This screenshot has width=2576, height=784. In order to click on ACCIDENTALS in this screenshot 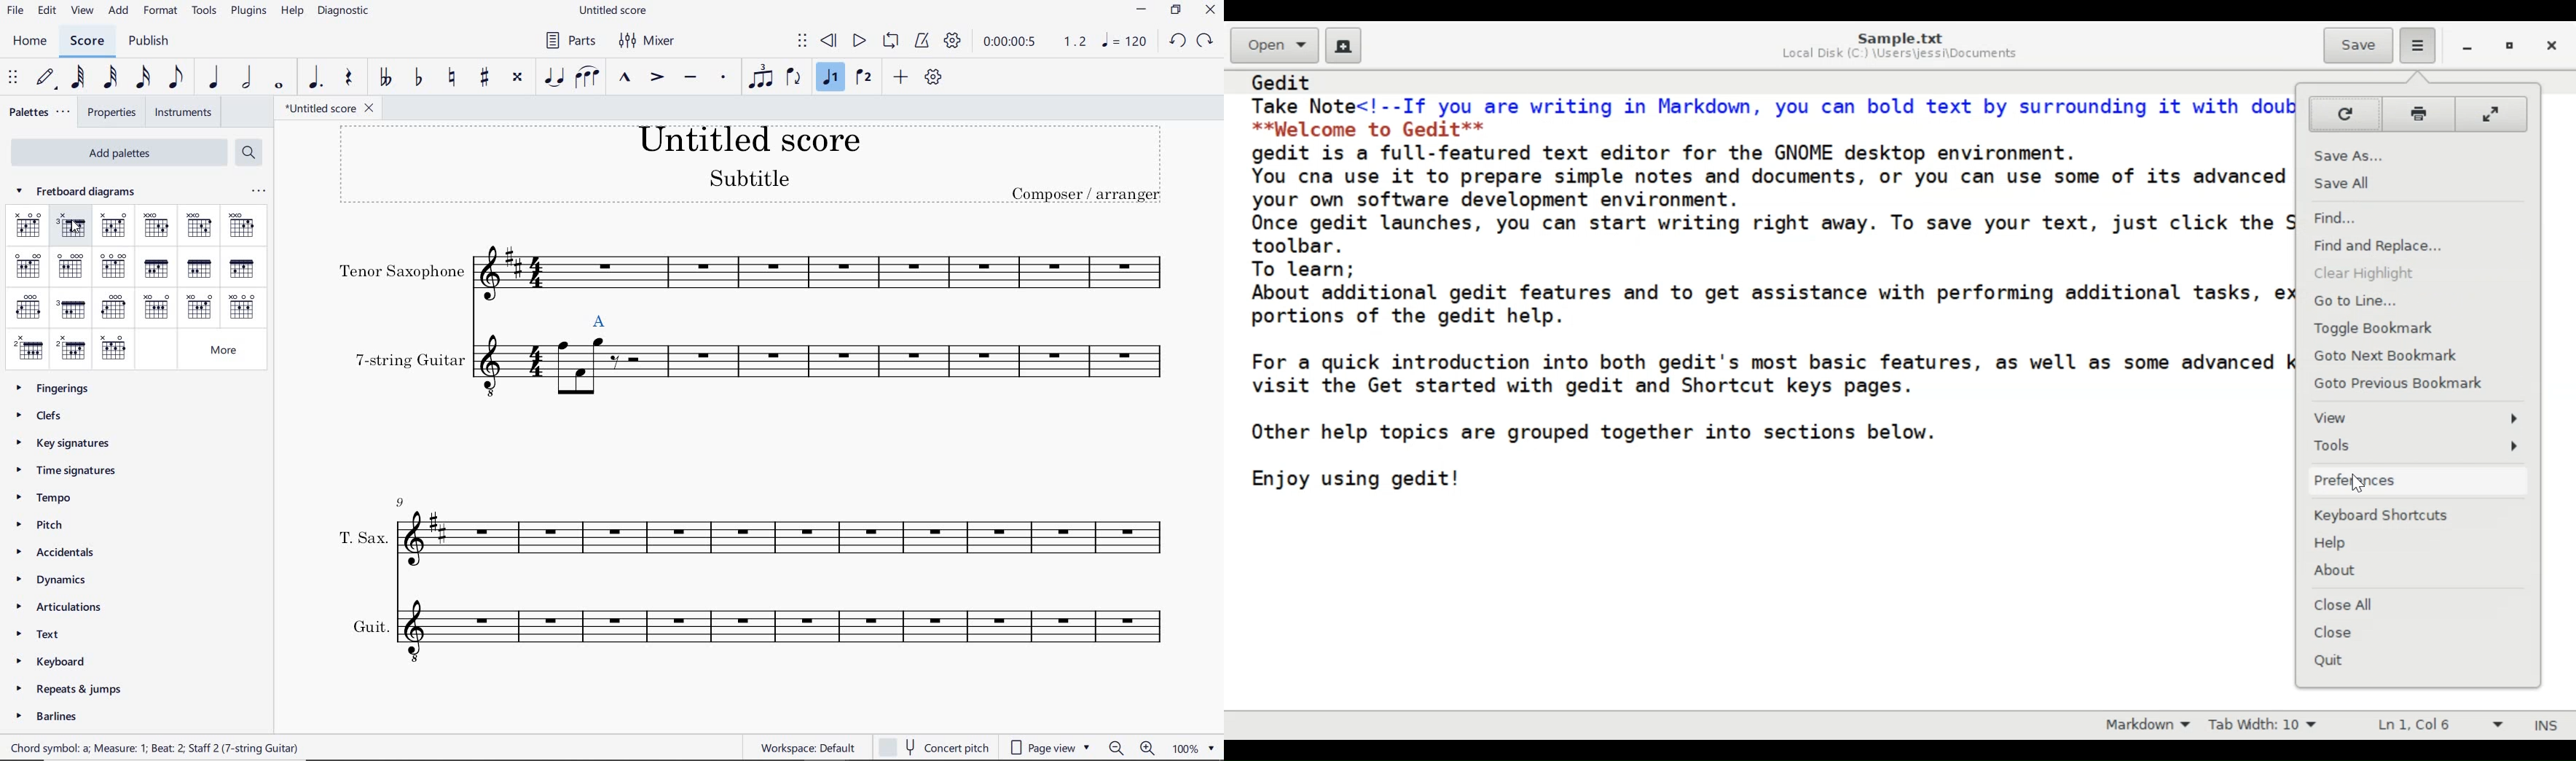, I will do `click(66, 555)`.